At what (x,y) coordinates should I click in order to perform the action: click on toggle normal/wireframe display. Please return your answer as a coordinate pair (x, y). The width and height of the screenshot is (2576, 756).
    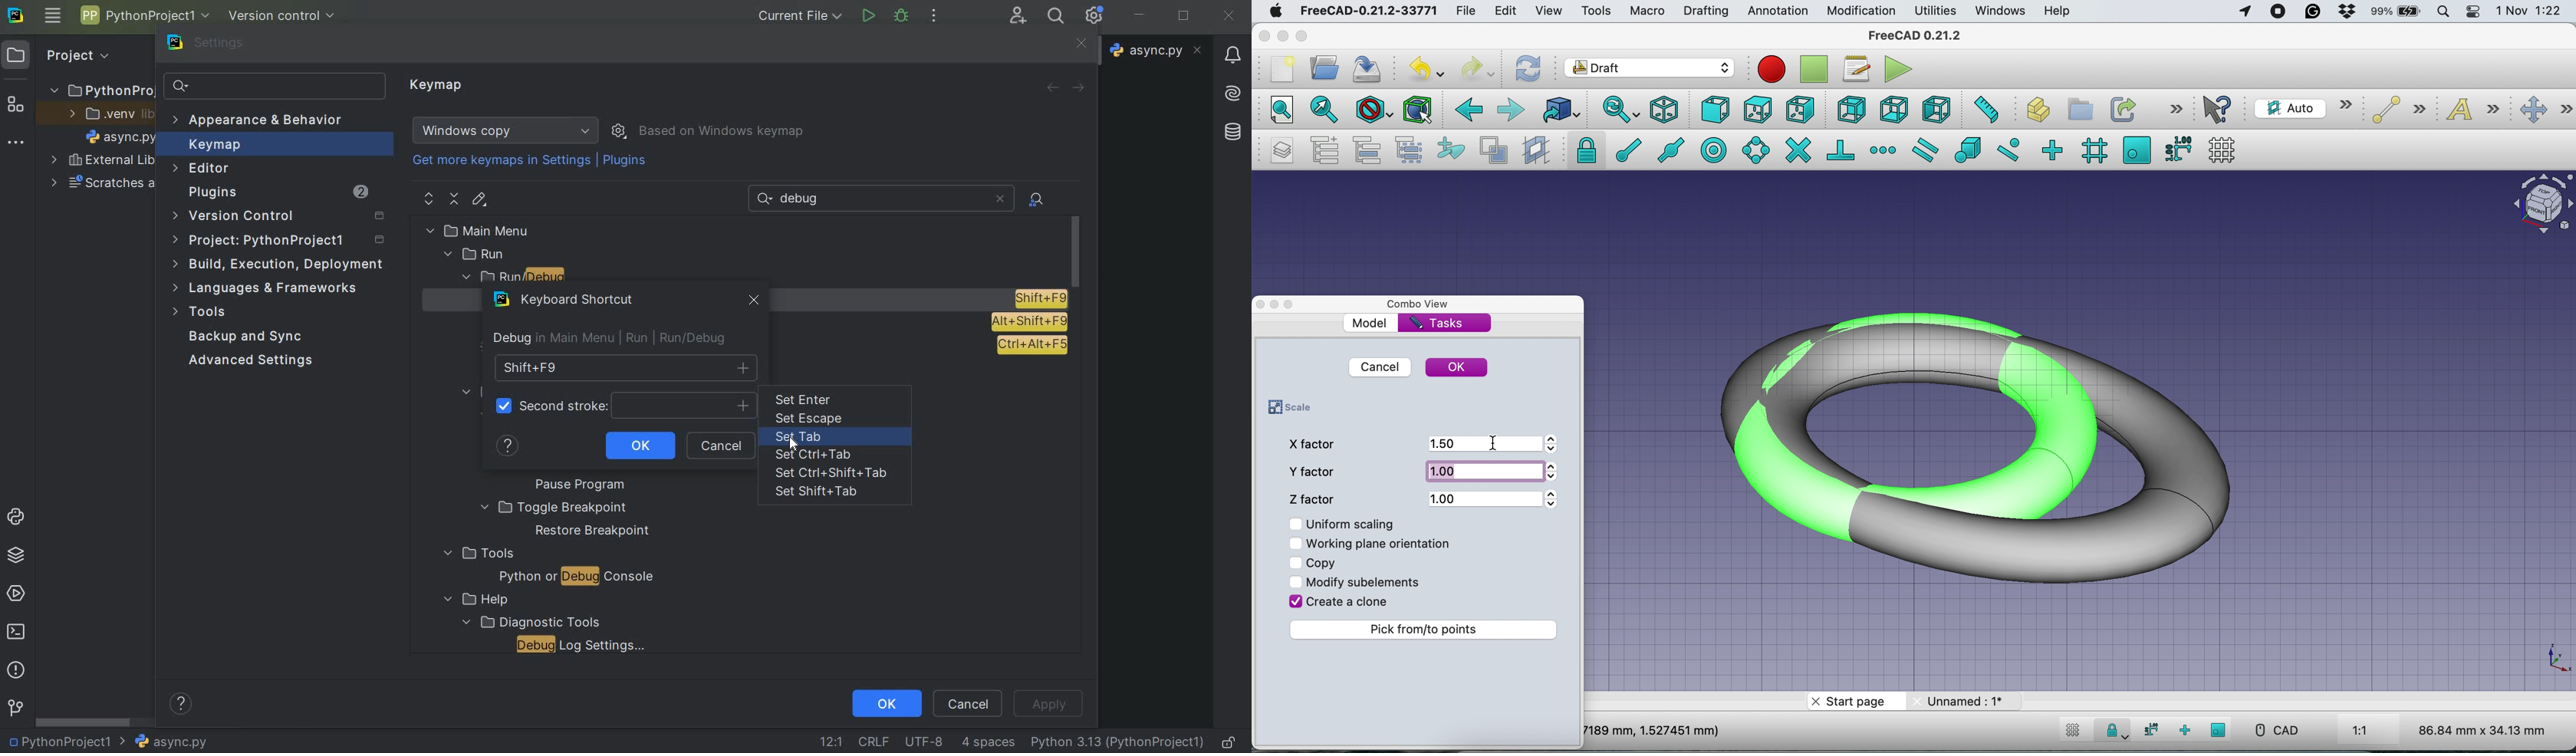
    Looking at the image, I should click on (1493, 151).